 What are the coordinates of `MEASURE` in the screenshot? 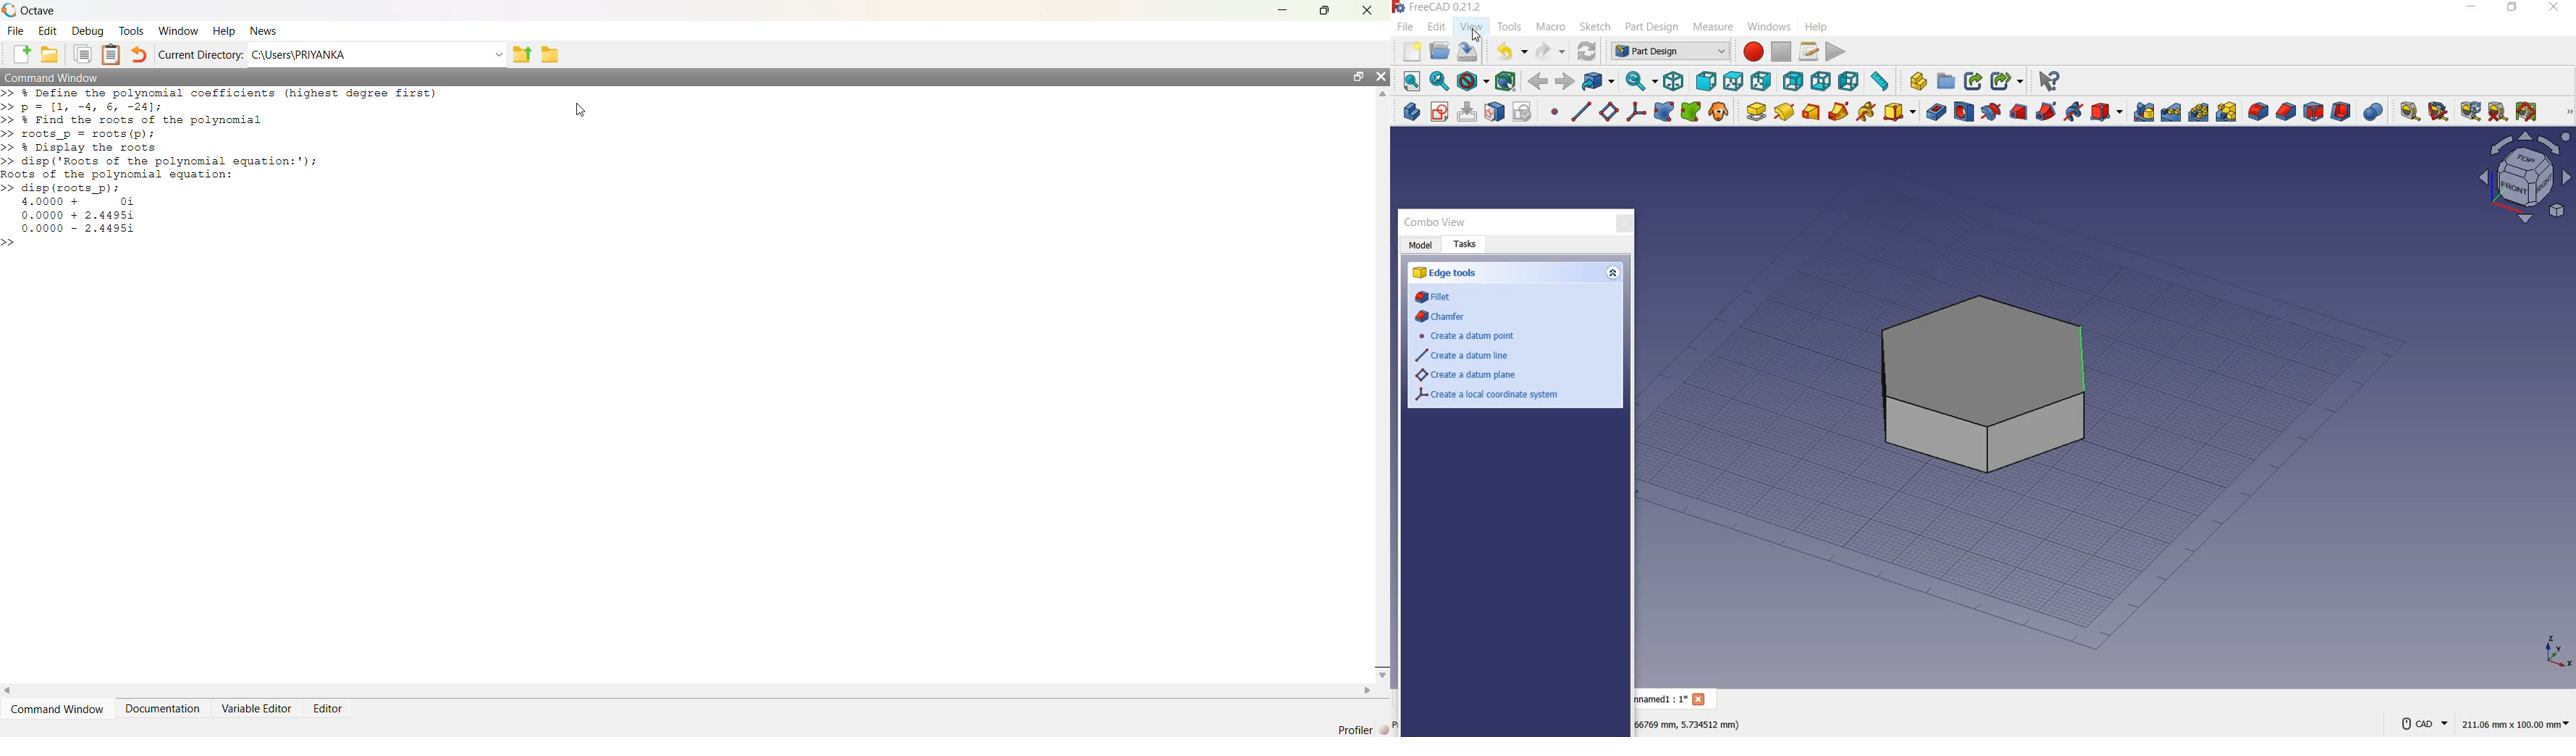 It's located at (2567, 113).